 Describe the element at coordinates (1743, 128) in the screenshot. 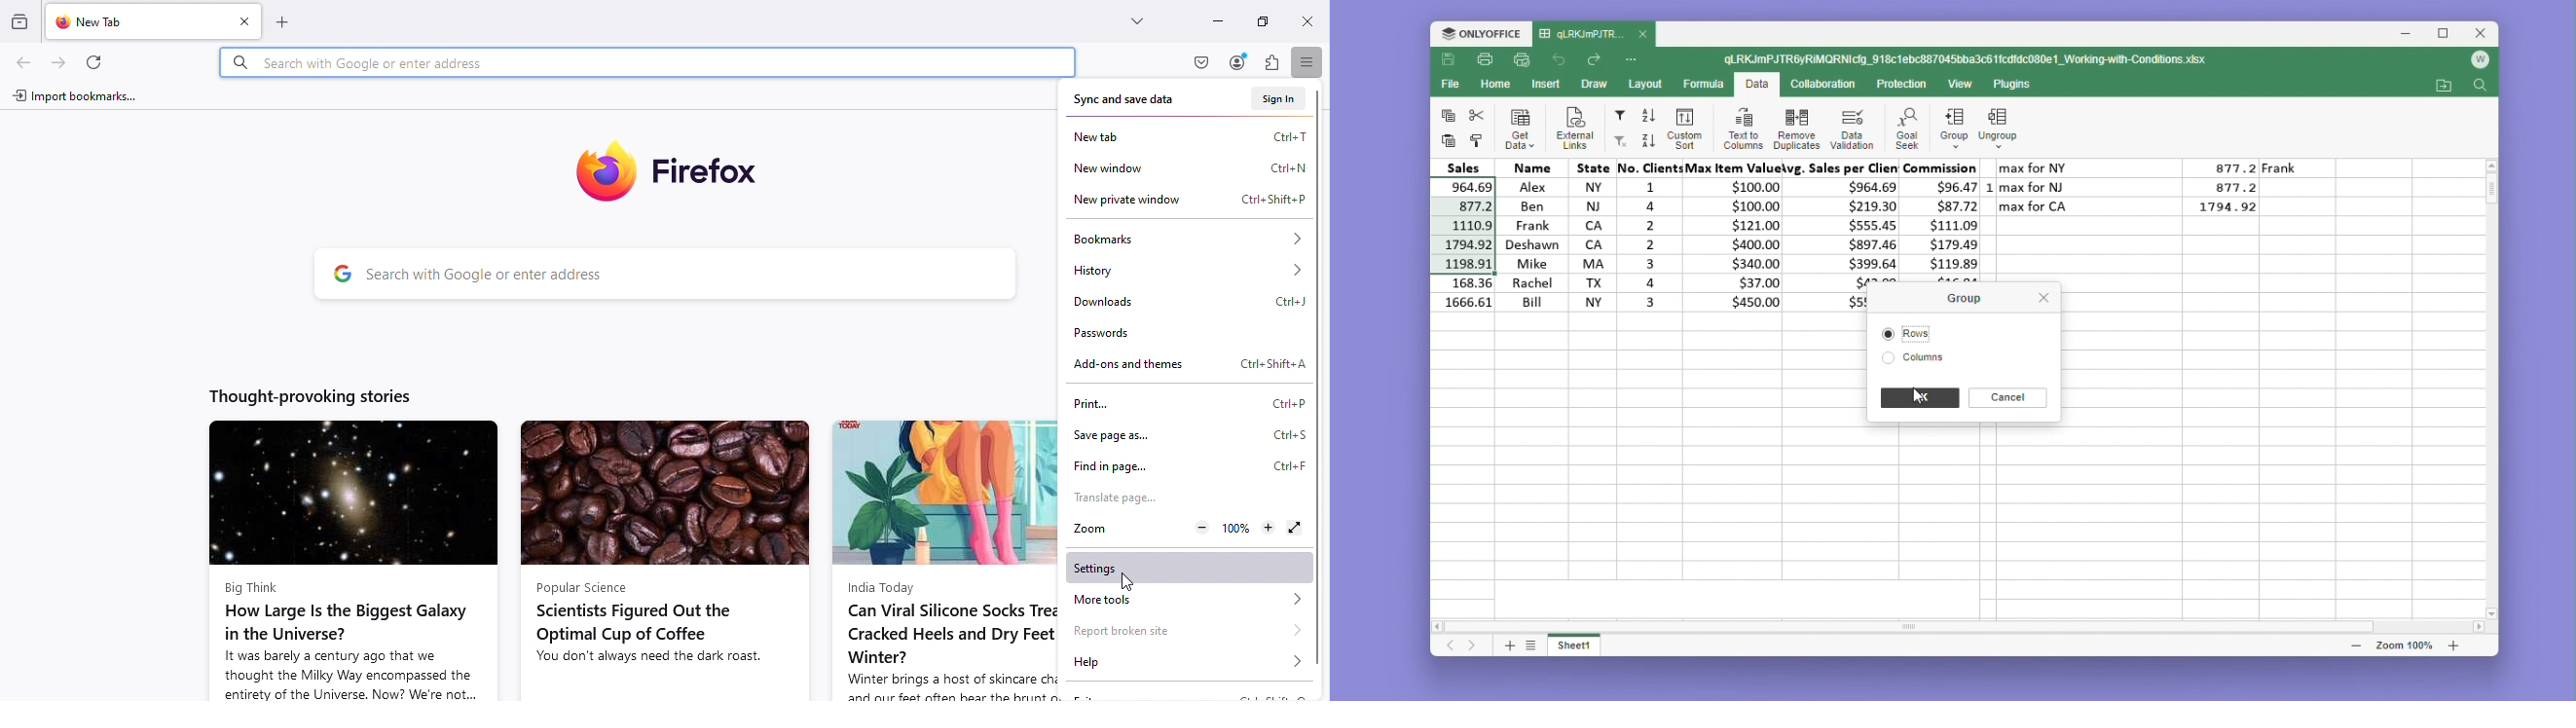

I see `Text to columns` at that location.